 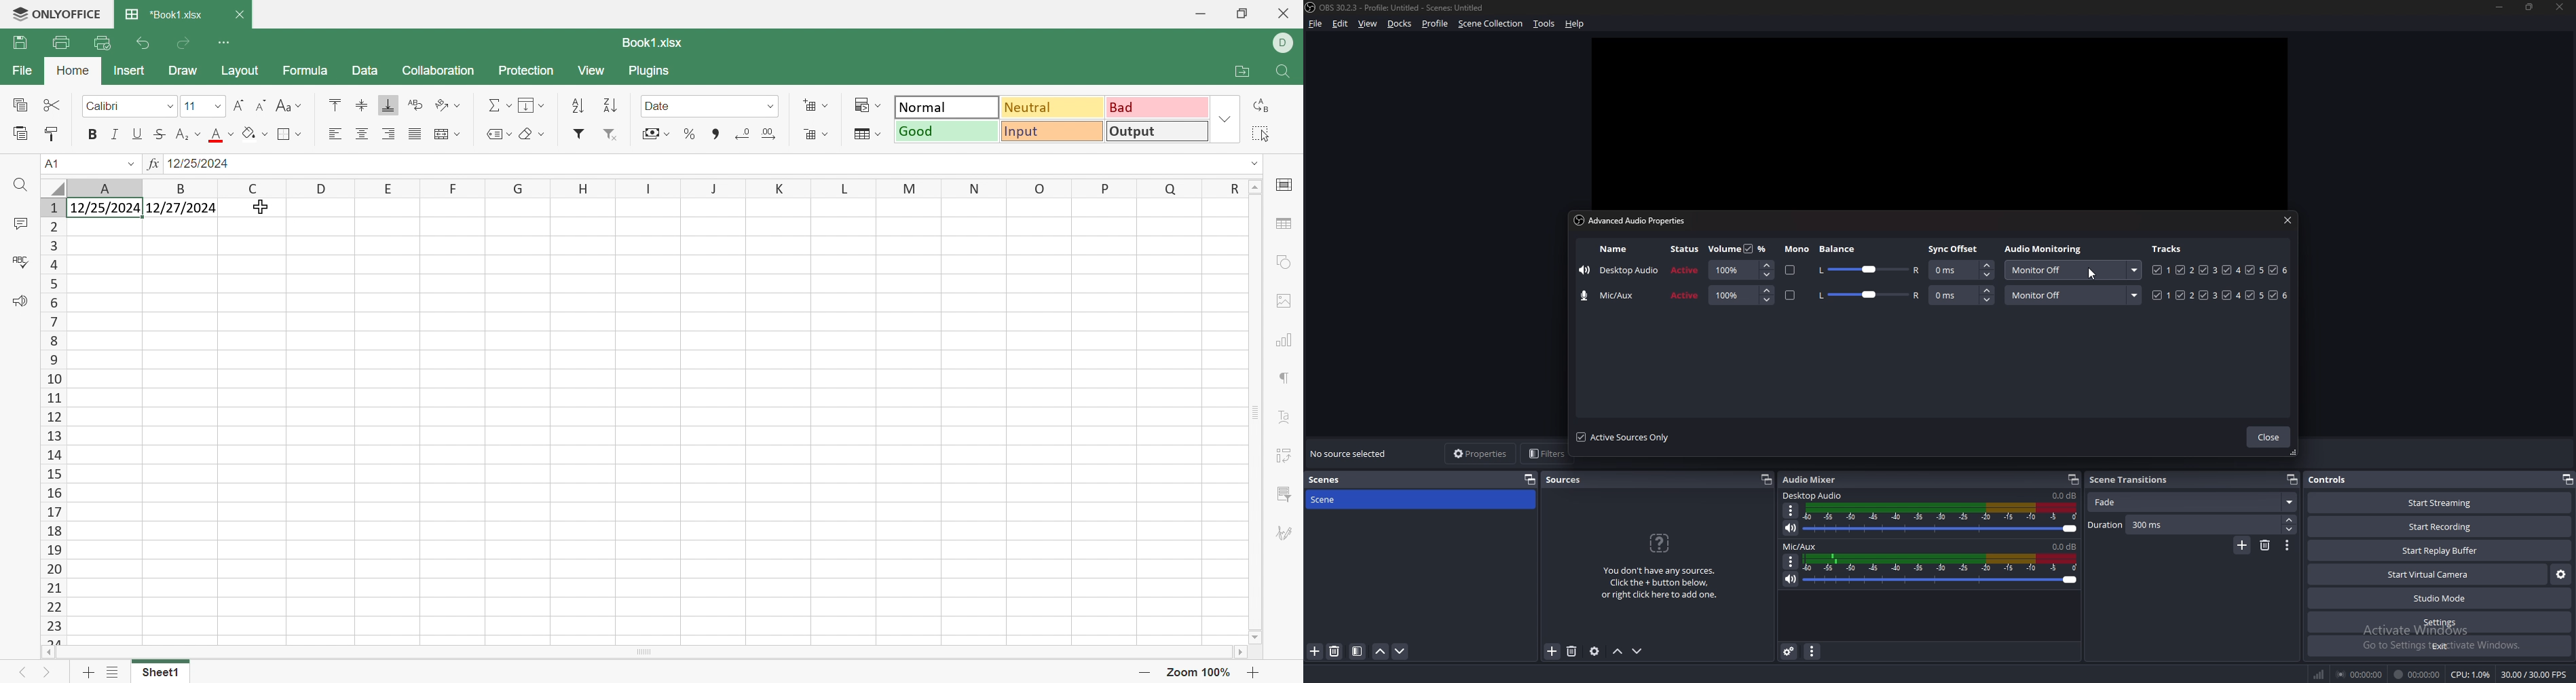 I want to click on Delete cells, so click(x=818, y=135).